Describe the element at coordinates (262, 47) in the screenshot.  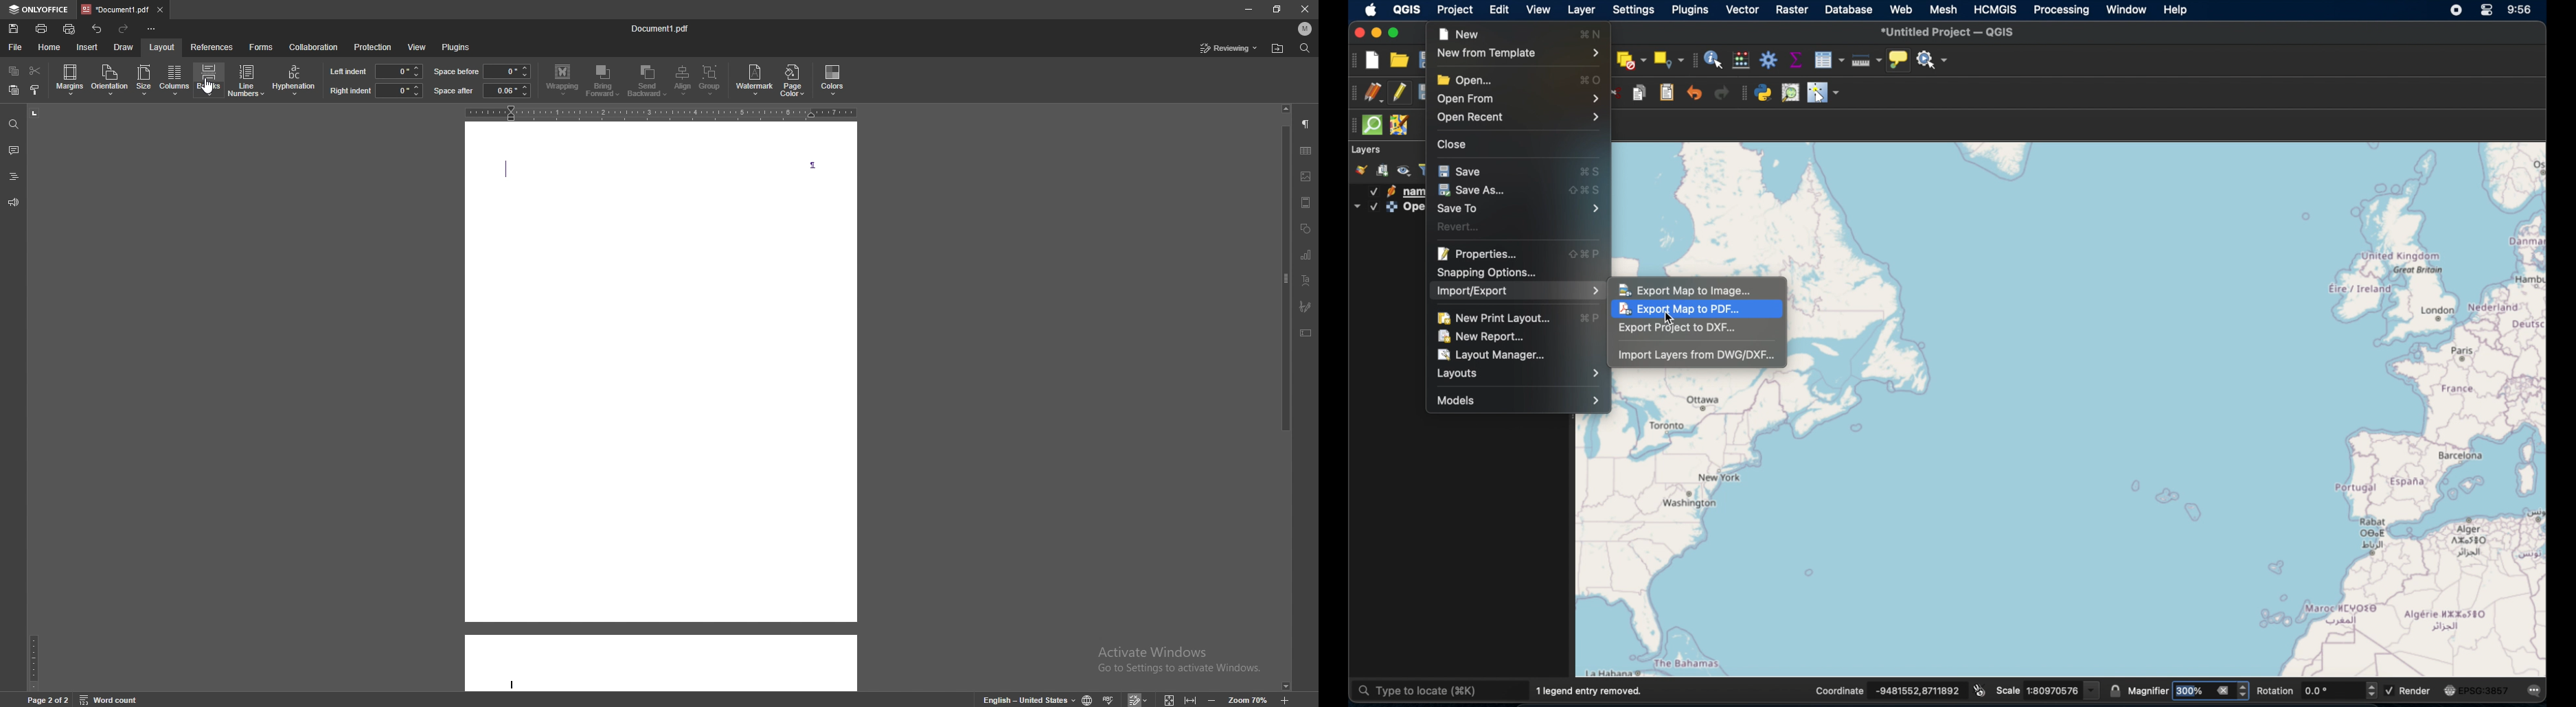
I see `forms` at that location.